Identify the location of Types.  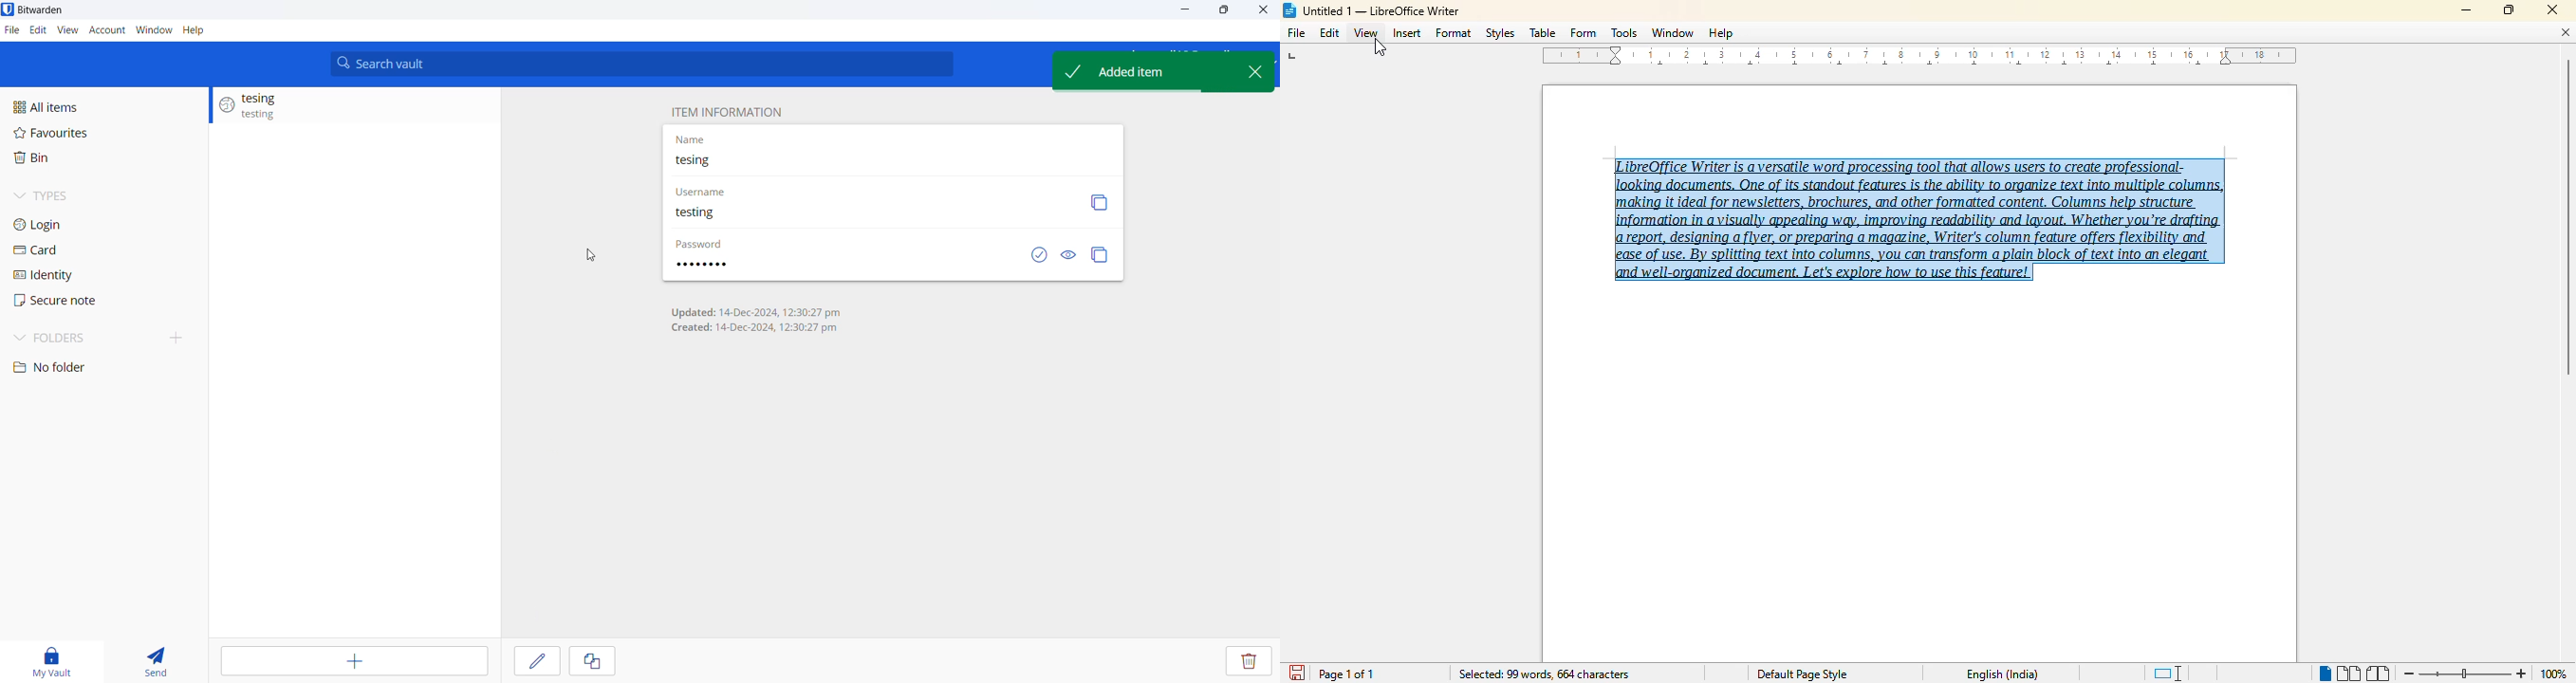
(64, 194).